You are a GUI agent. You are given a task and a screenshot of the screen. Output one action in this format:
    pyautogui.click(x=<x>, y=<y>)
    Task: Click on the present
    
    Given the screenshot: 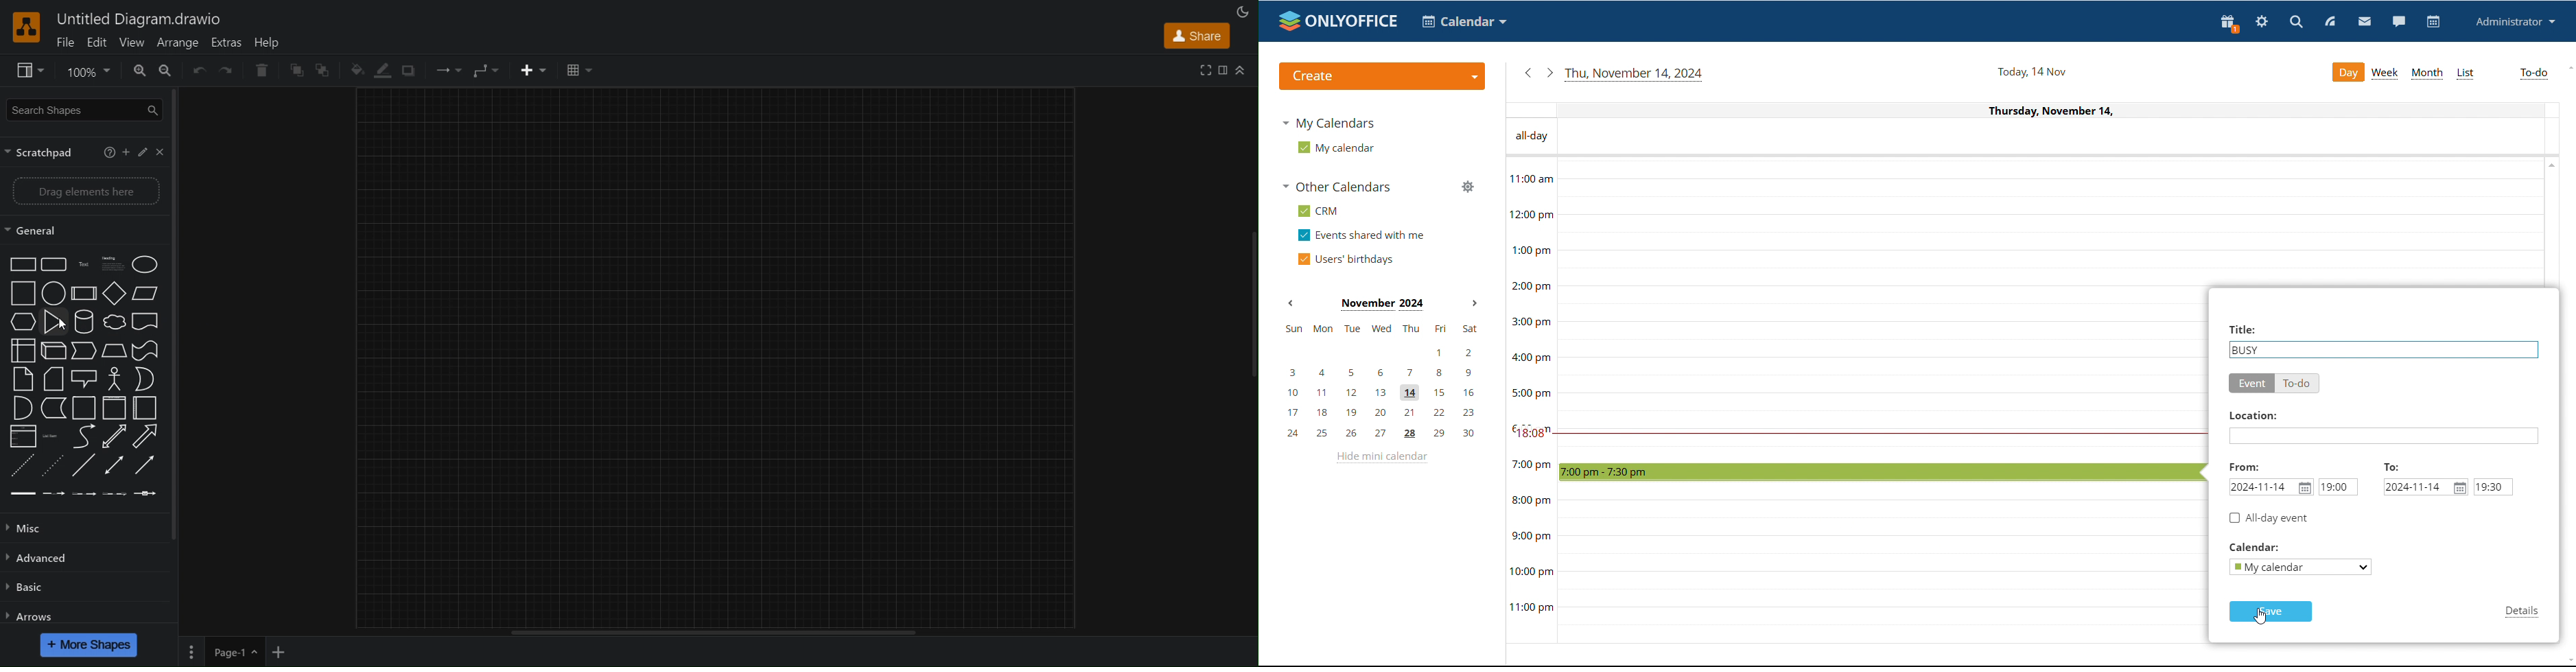 What is the action you would take?
    pyautogui.click(x=2229, y=23)
    